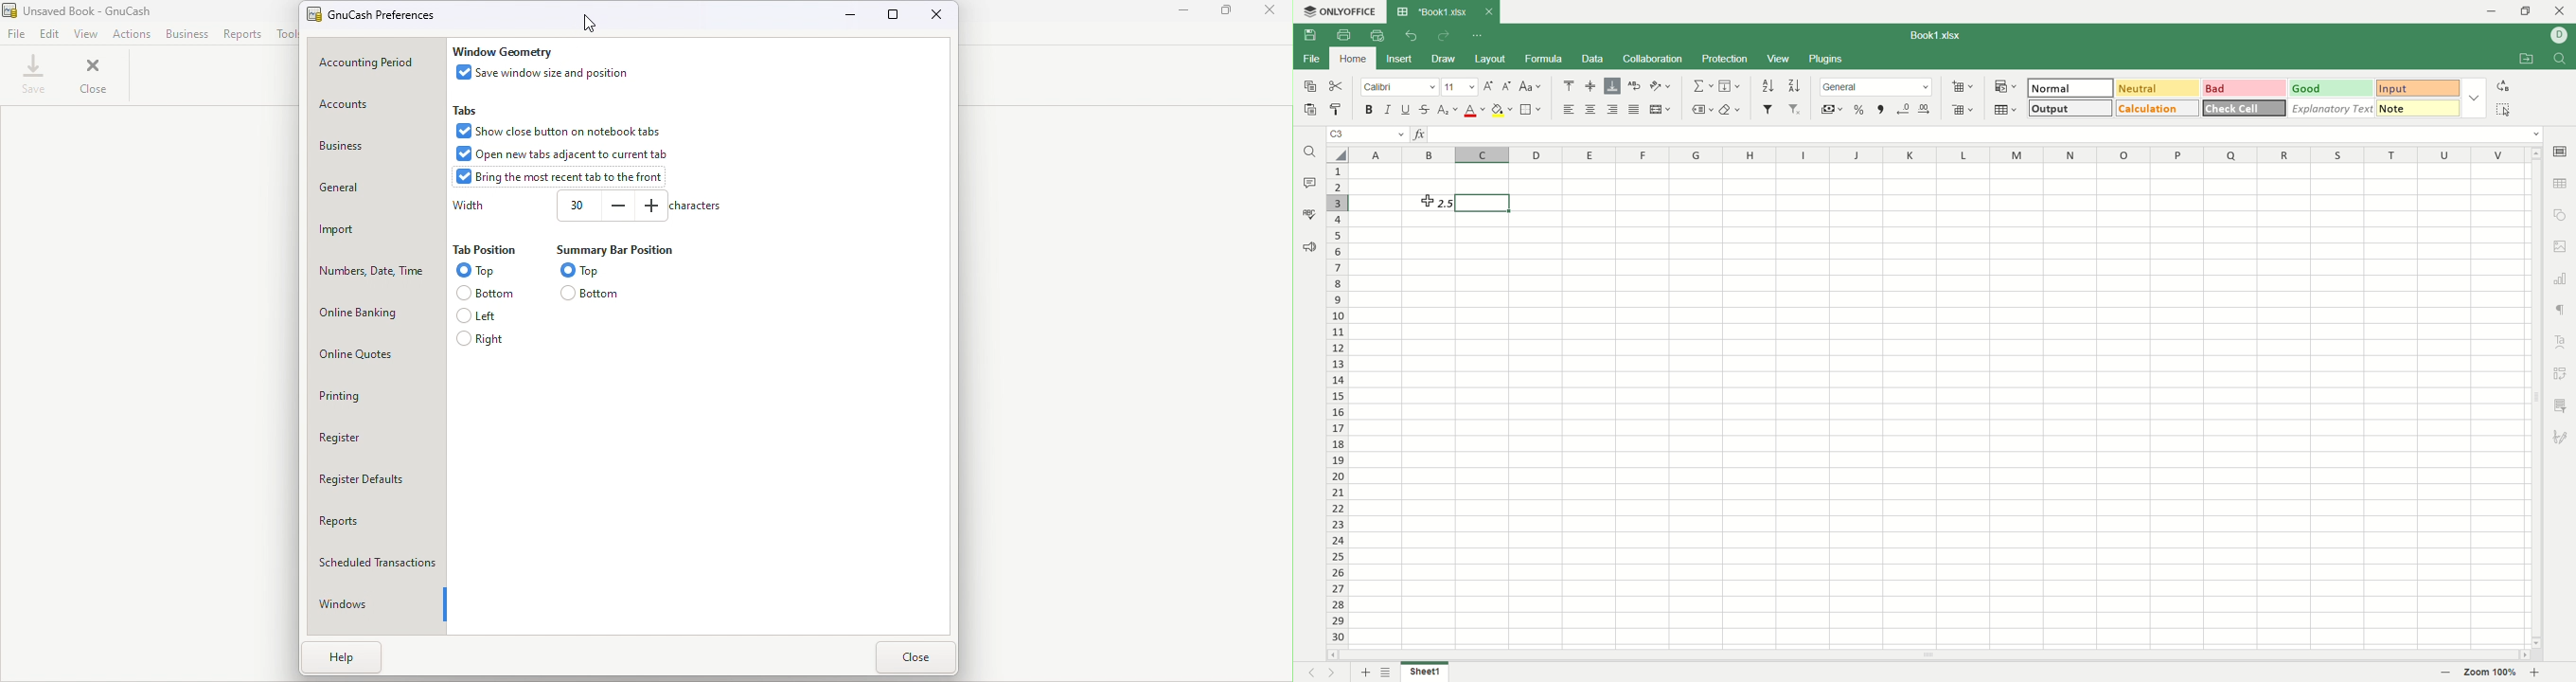 The height and width of the screenshot is (700, 2576). Describe the element at coordinates (1662, 86) in the screenshot. I see `orientation` at that location.